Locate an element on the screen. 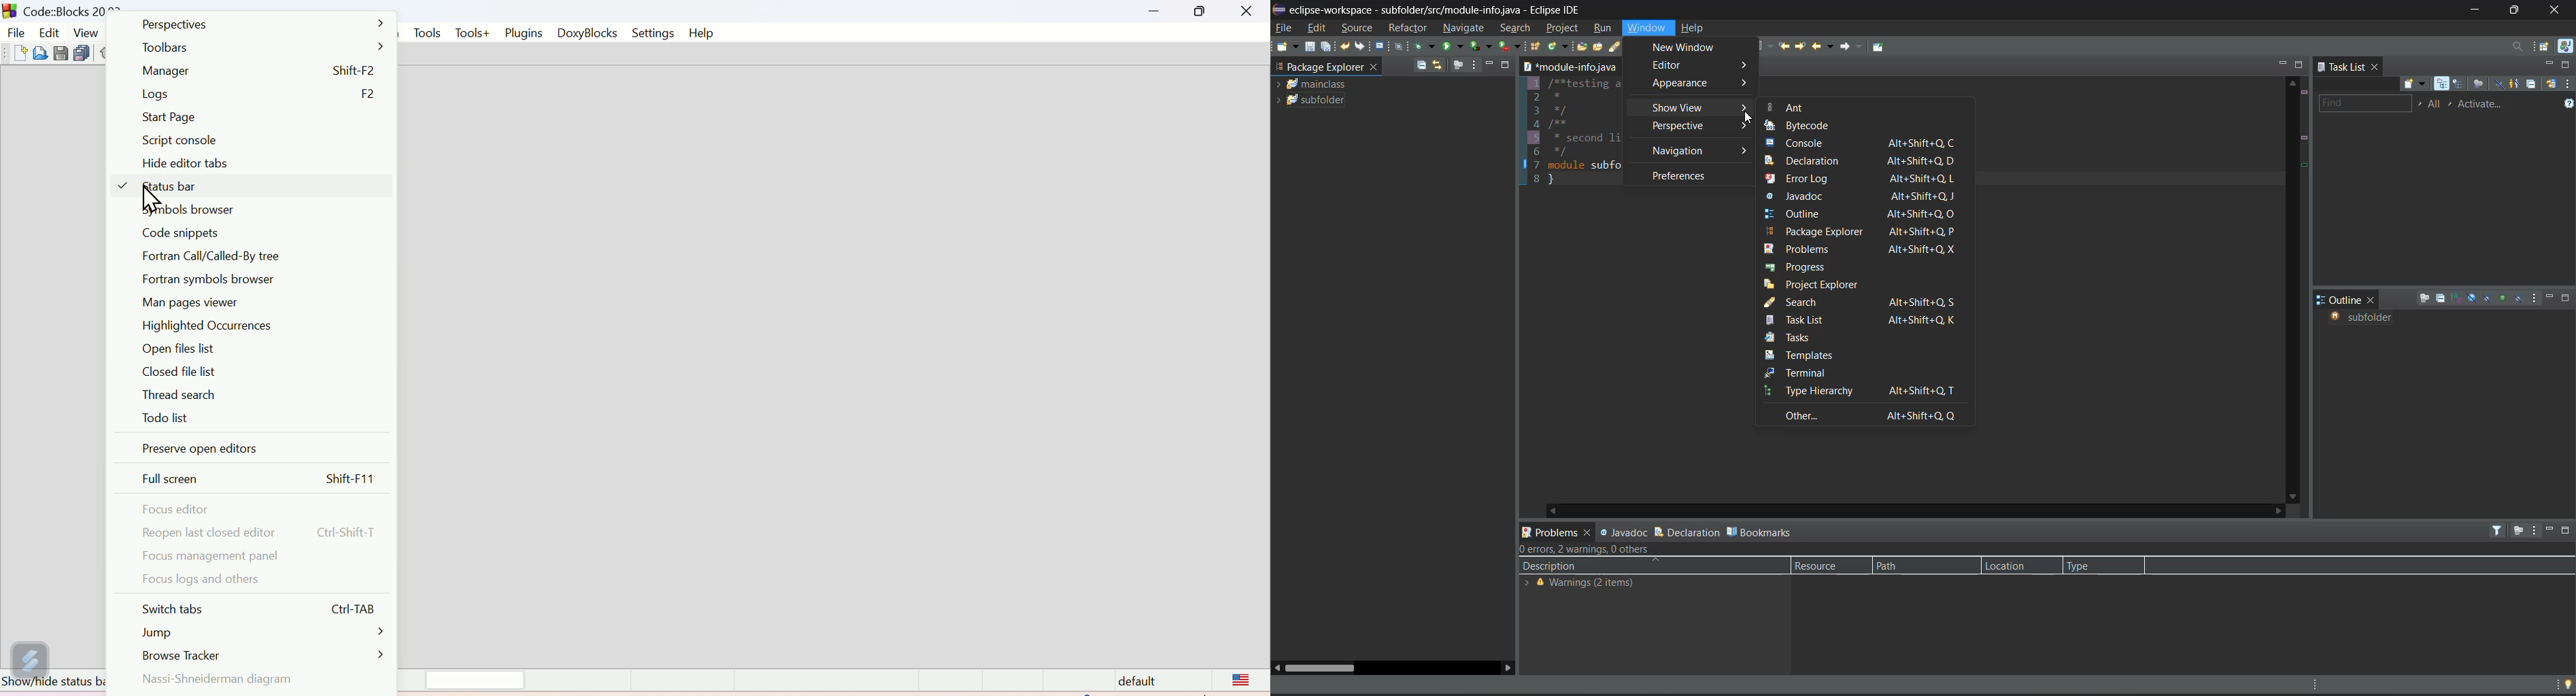 The image size is (2576, 700). Tools is located at coordinates (426, 32).